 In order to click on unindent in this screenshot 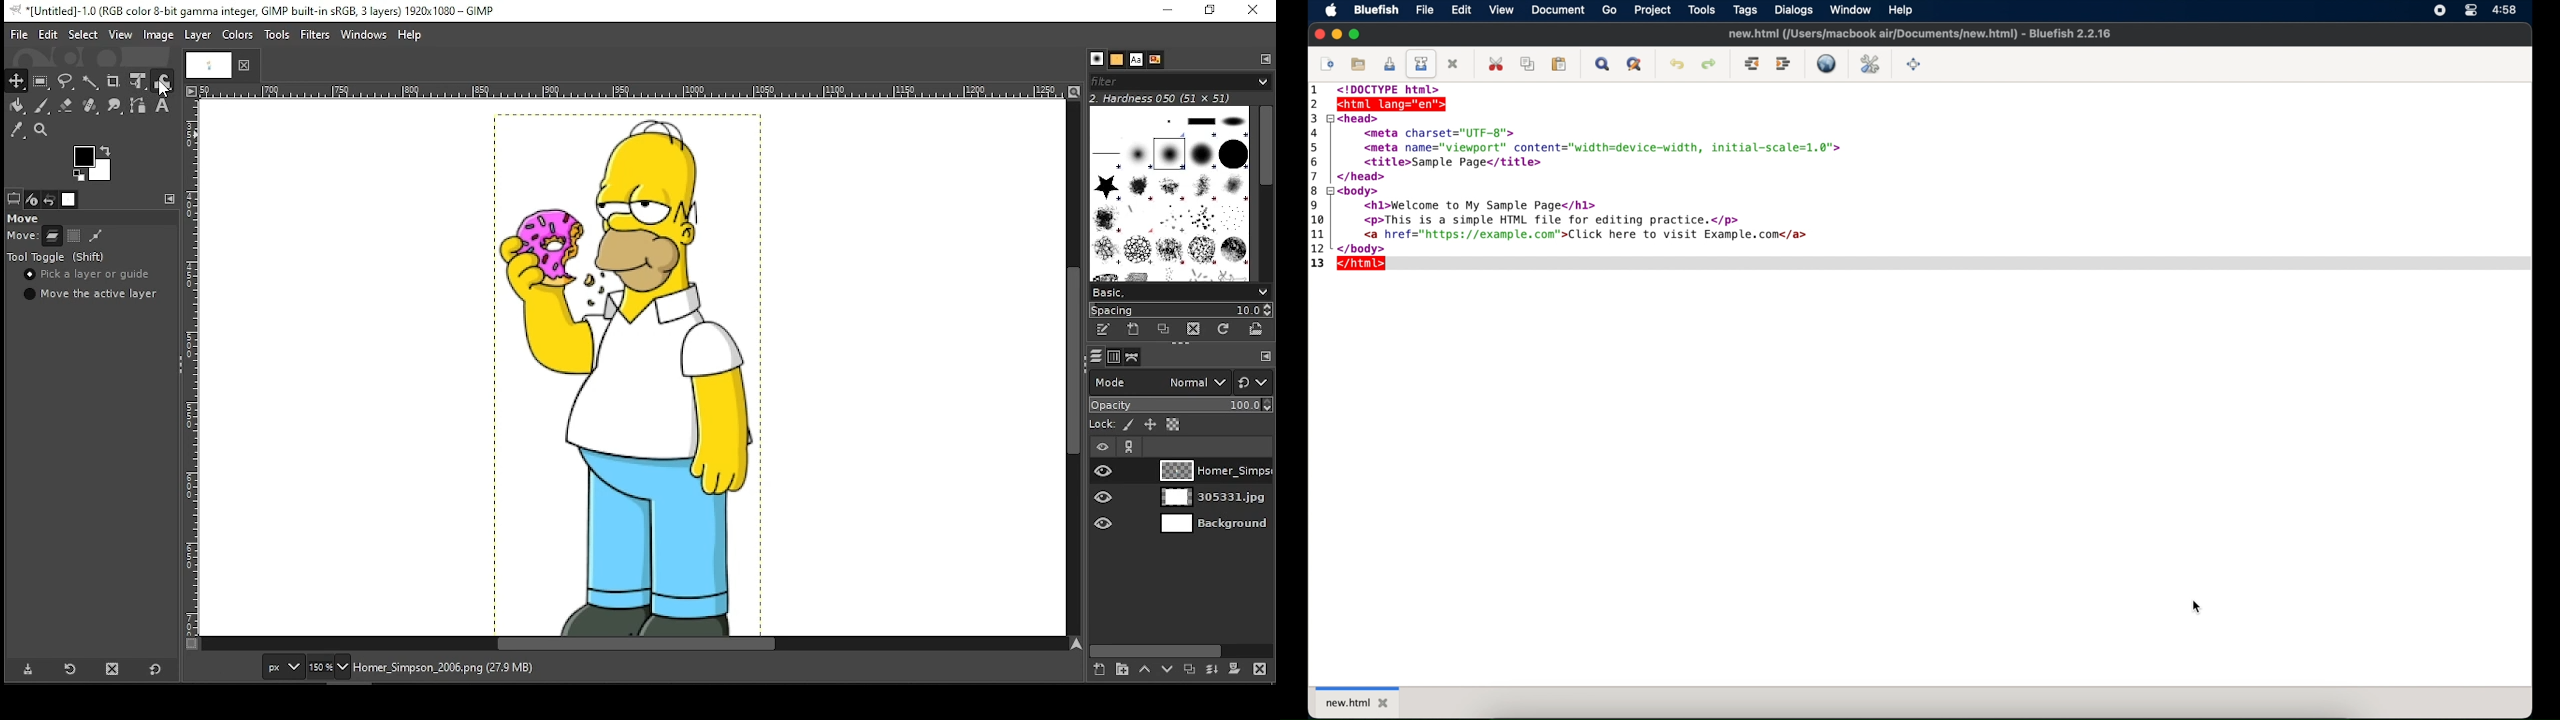, I will do `click(1753, 63)`.